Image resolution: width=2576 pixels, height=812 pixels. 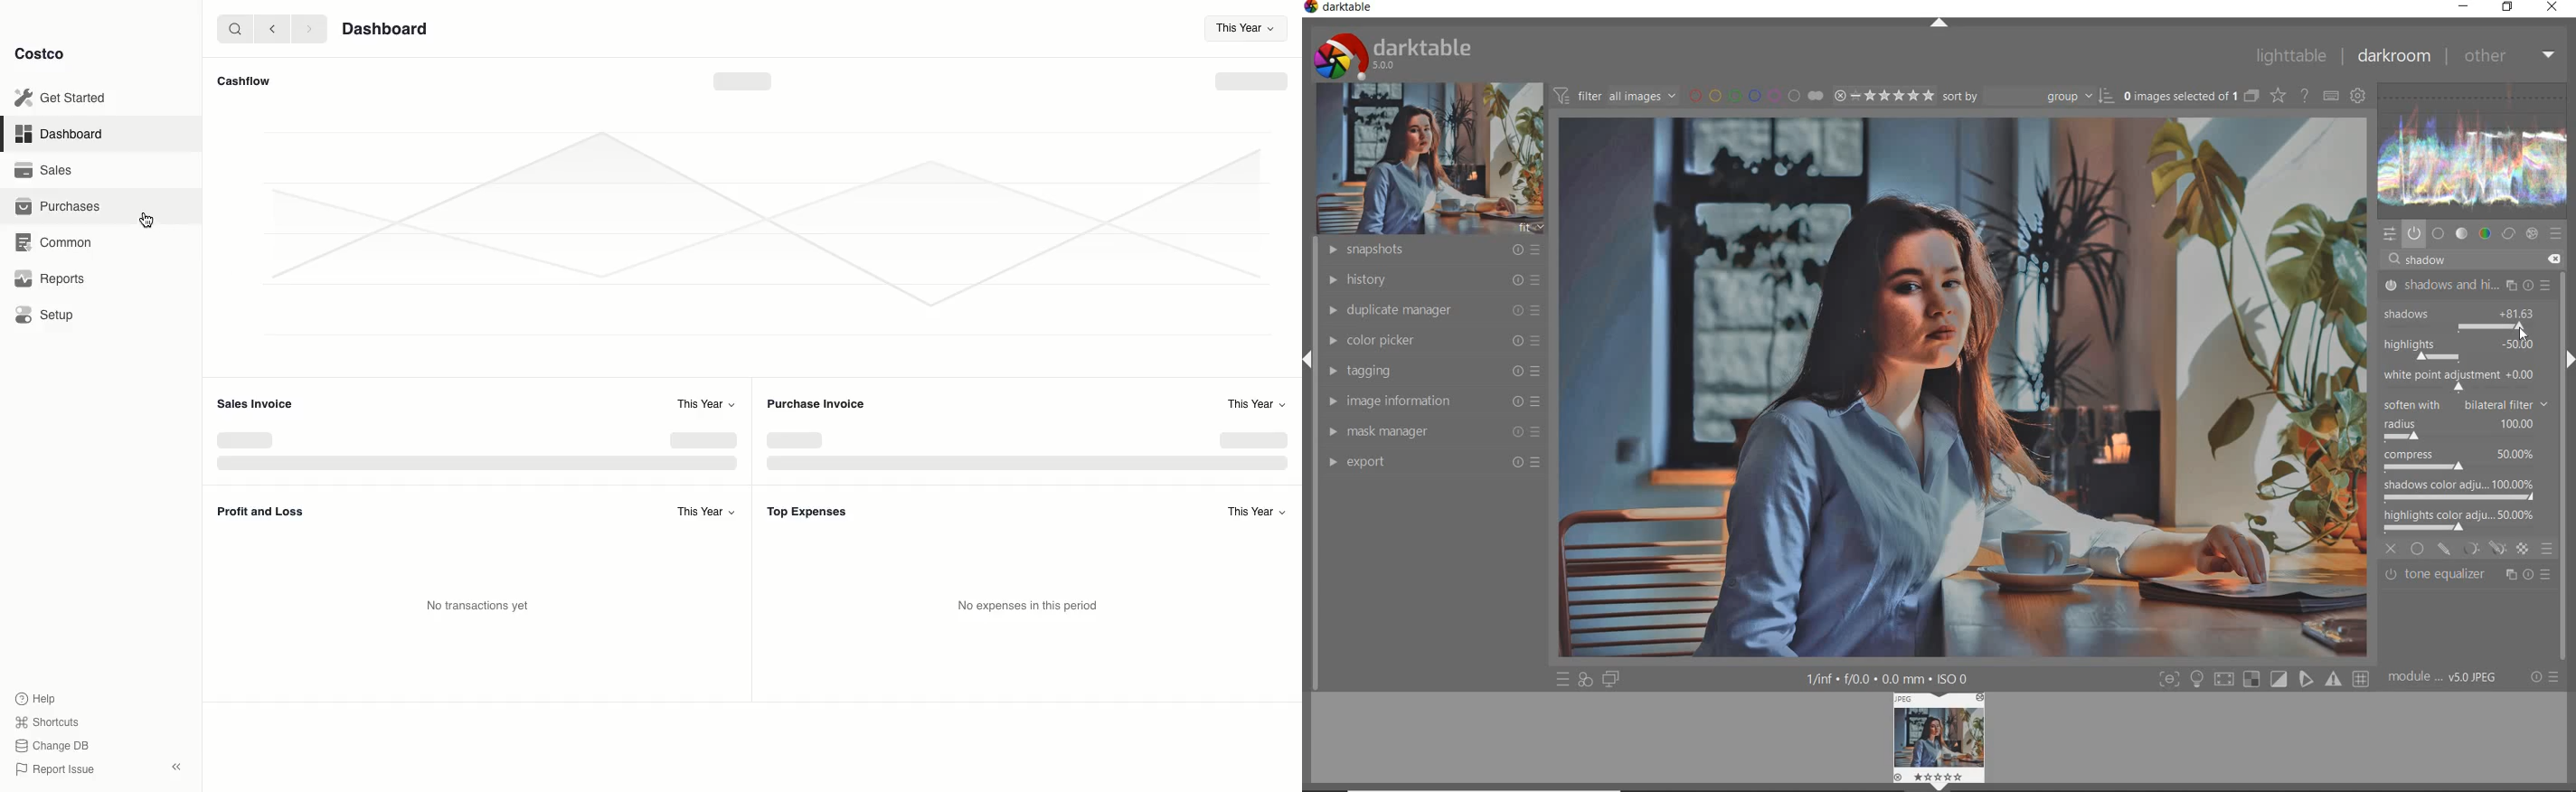 What do you see at coordinates (1961, 734) in the screenshot?
I see `image preview` at bounding box center [1961, 734].